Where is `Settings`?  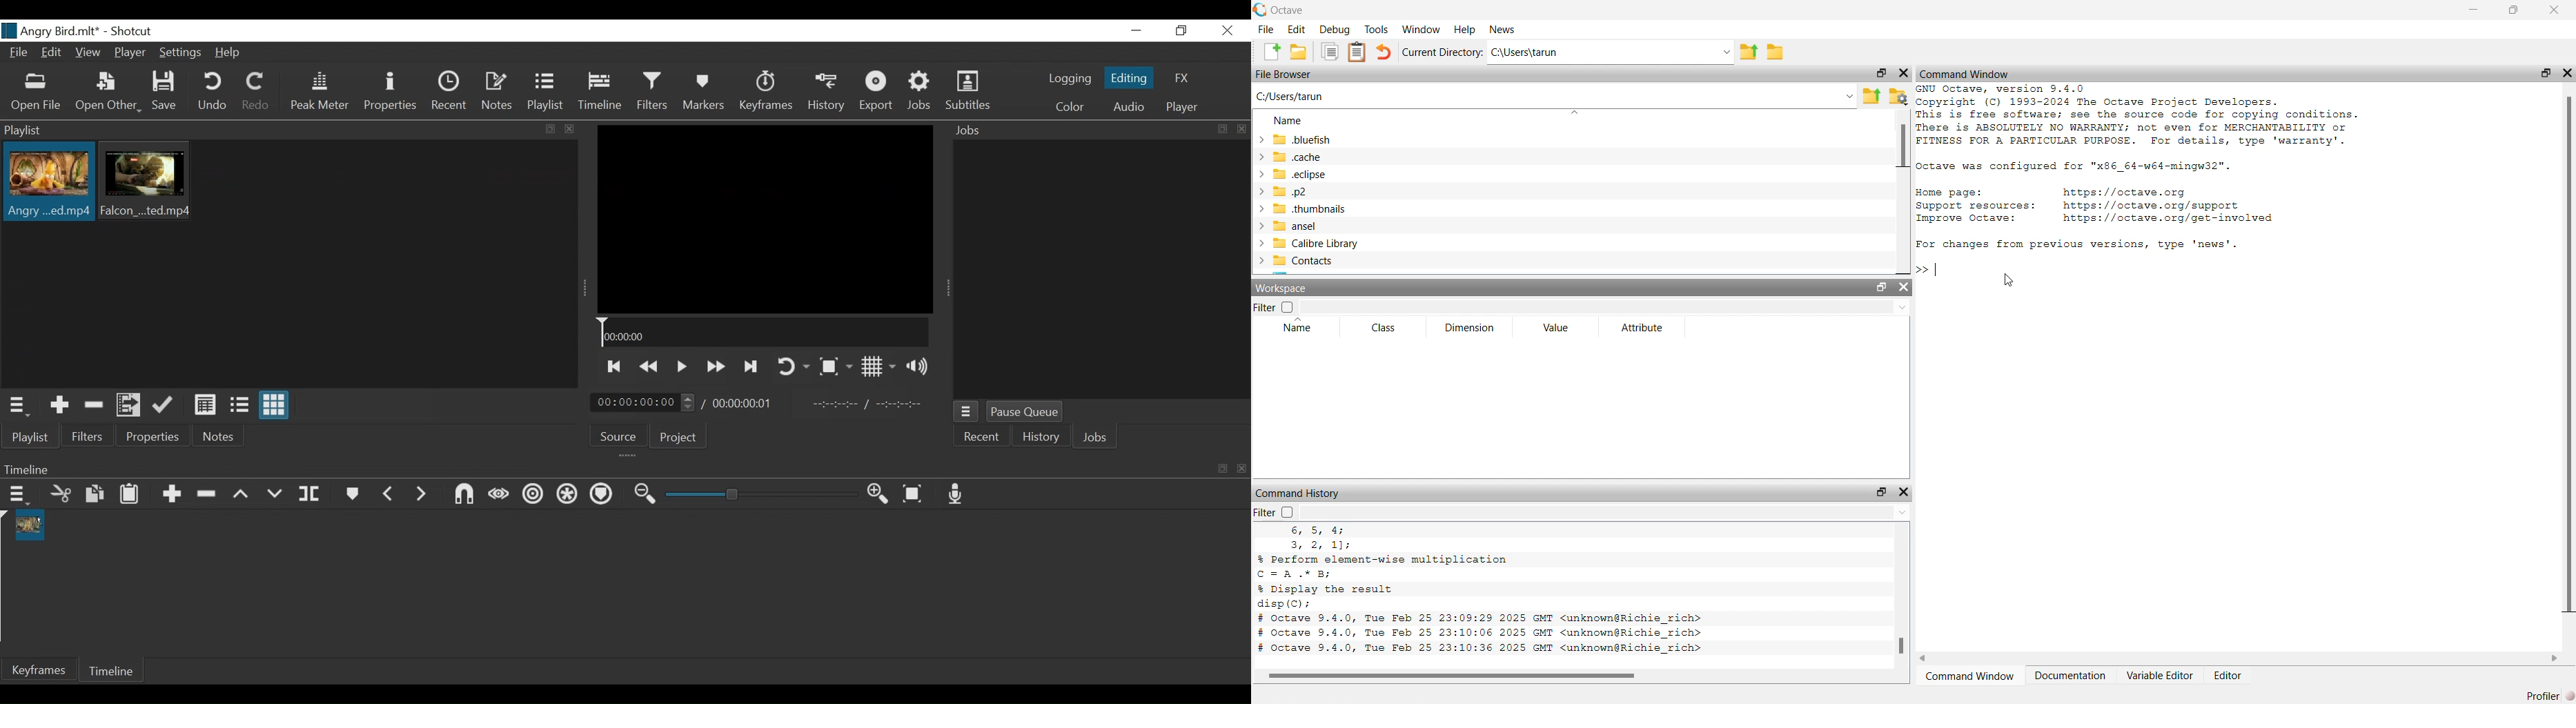
Settings is located at coordinates (182, 53).